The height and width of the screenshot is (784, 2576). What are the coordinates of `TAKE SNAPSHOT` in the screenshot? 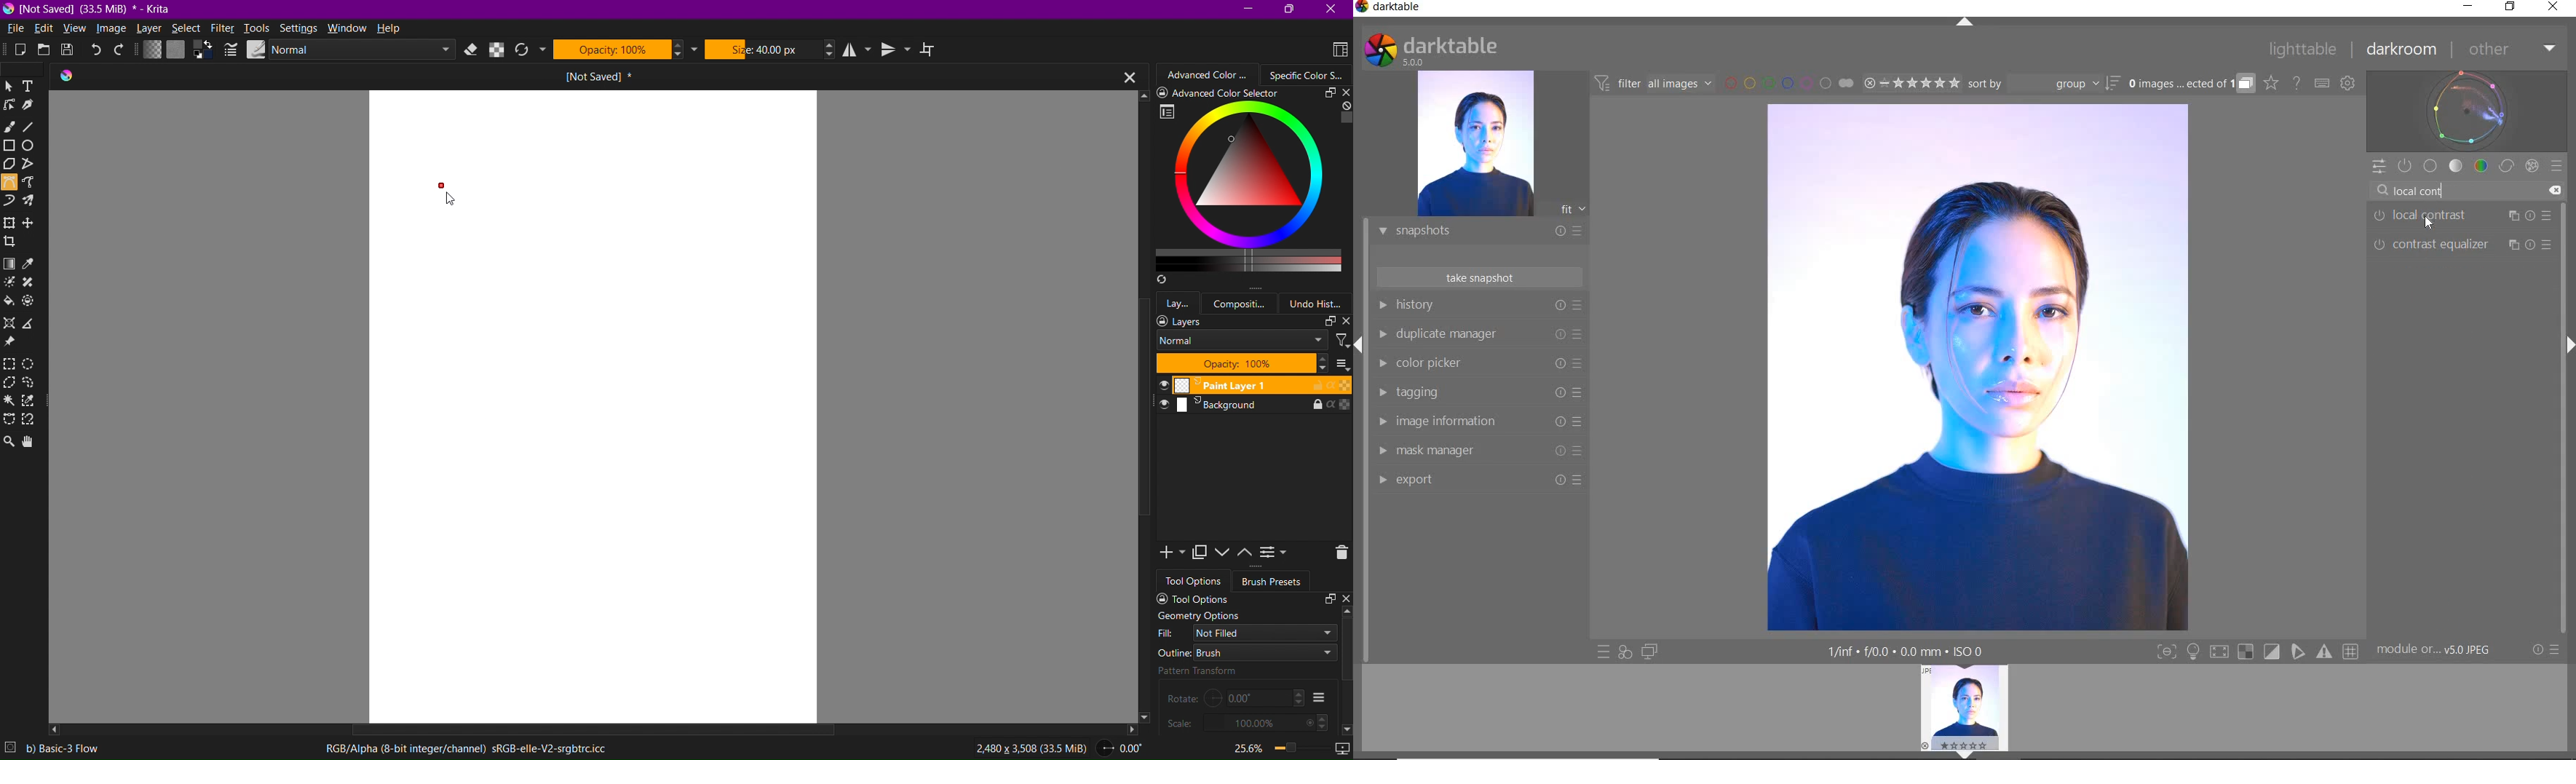 It's located at (1478, 277).